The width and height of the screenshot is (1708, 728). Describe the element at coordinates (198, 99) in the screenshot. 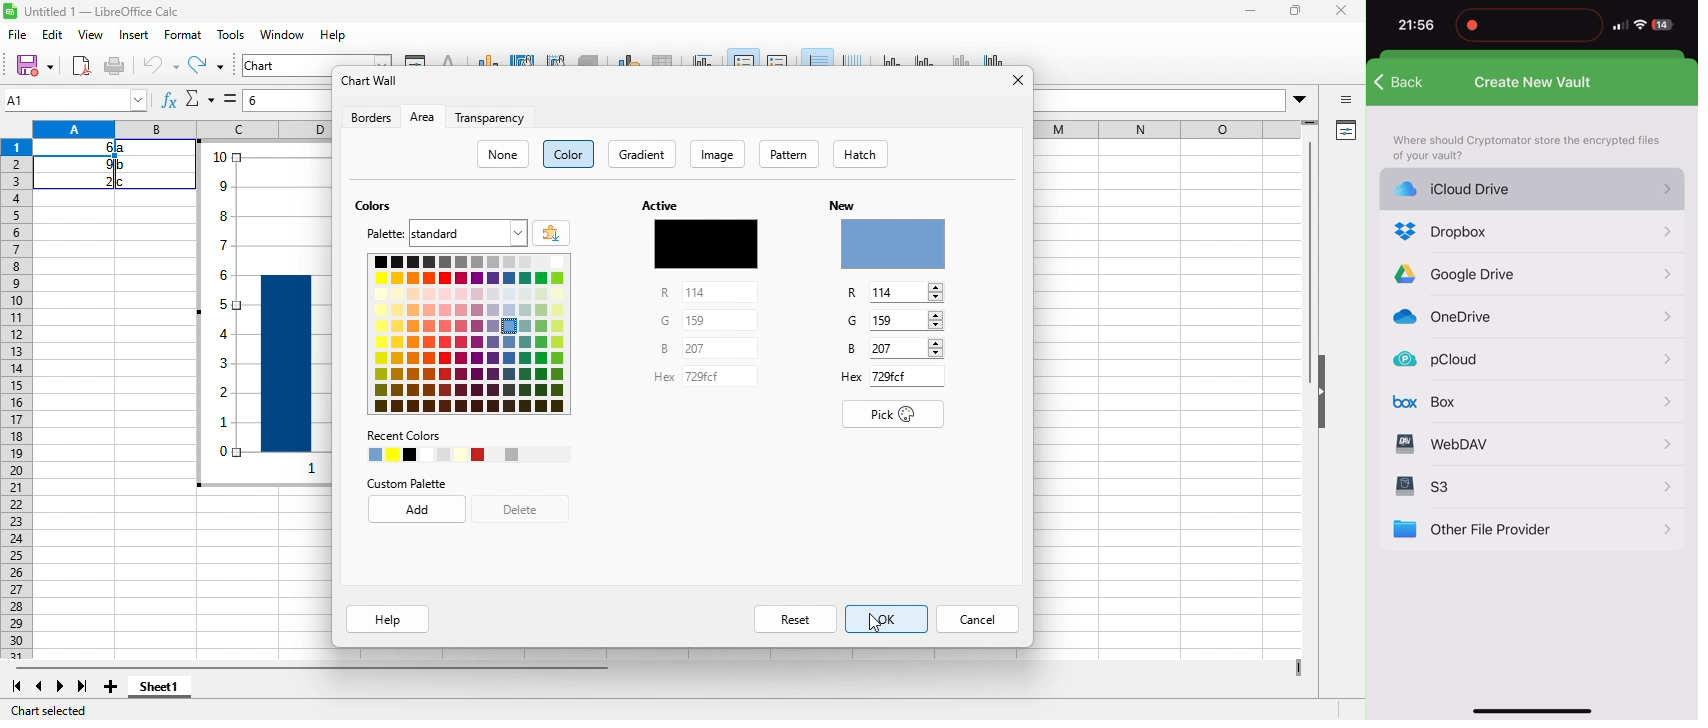

I see `select function` at that location.